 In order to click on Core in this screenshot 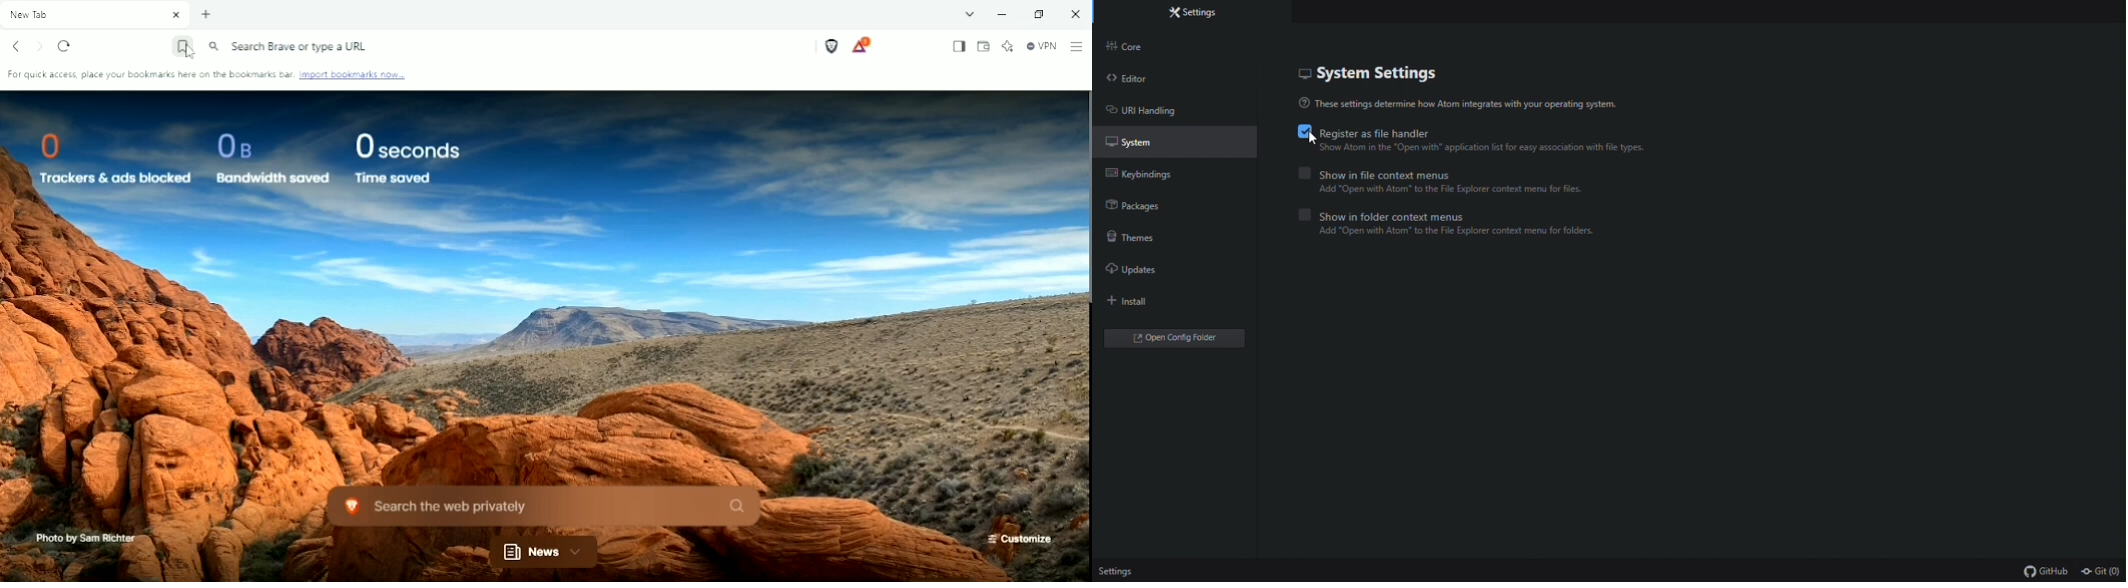, I will do `click(1149, 48)`.